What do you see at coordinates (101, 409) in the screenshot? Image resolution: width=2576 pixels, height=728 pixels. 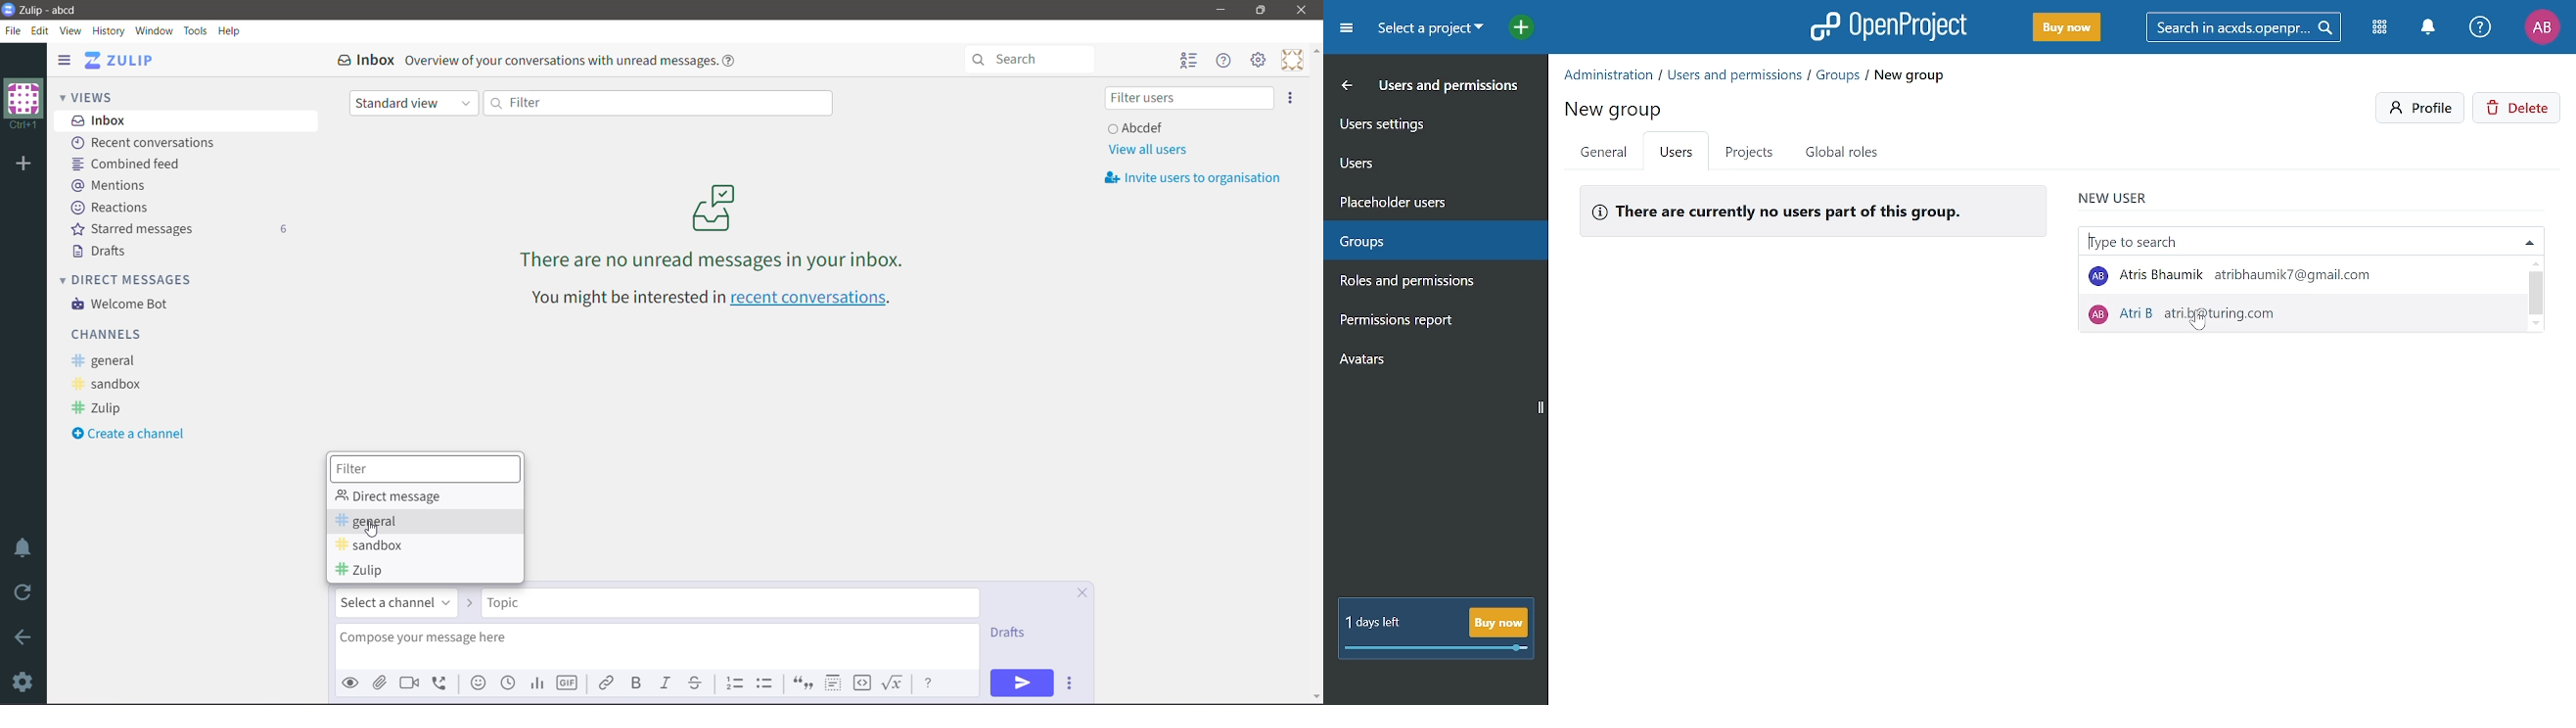 I see `Zulip` at bounding box center [101, 409].